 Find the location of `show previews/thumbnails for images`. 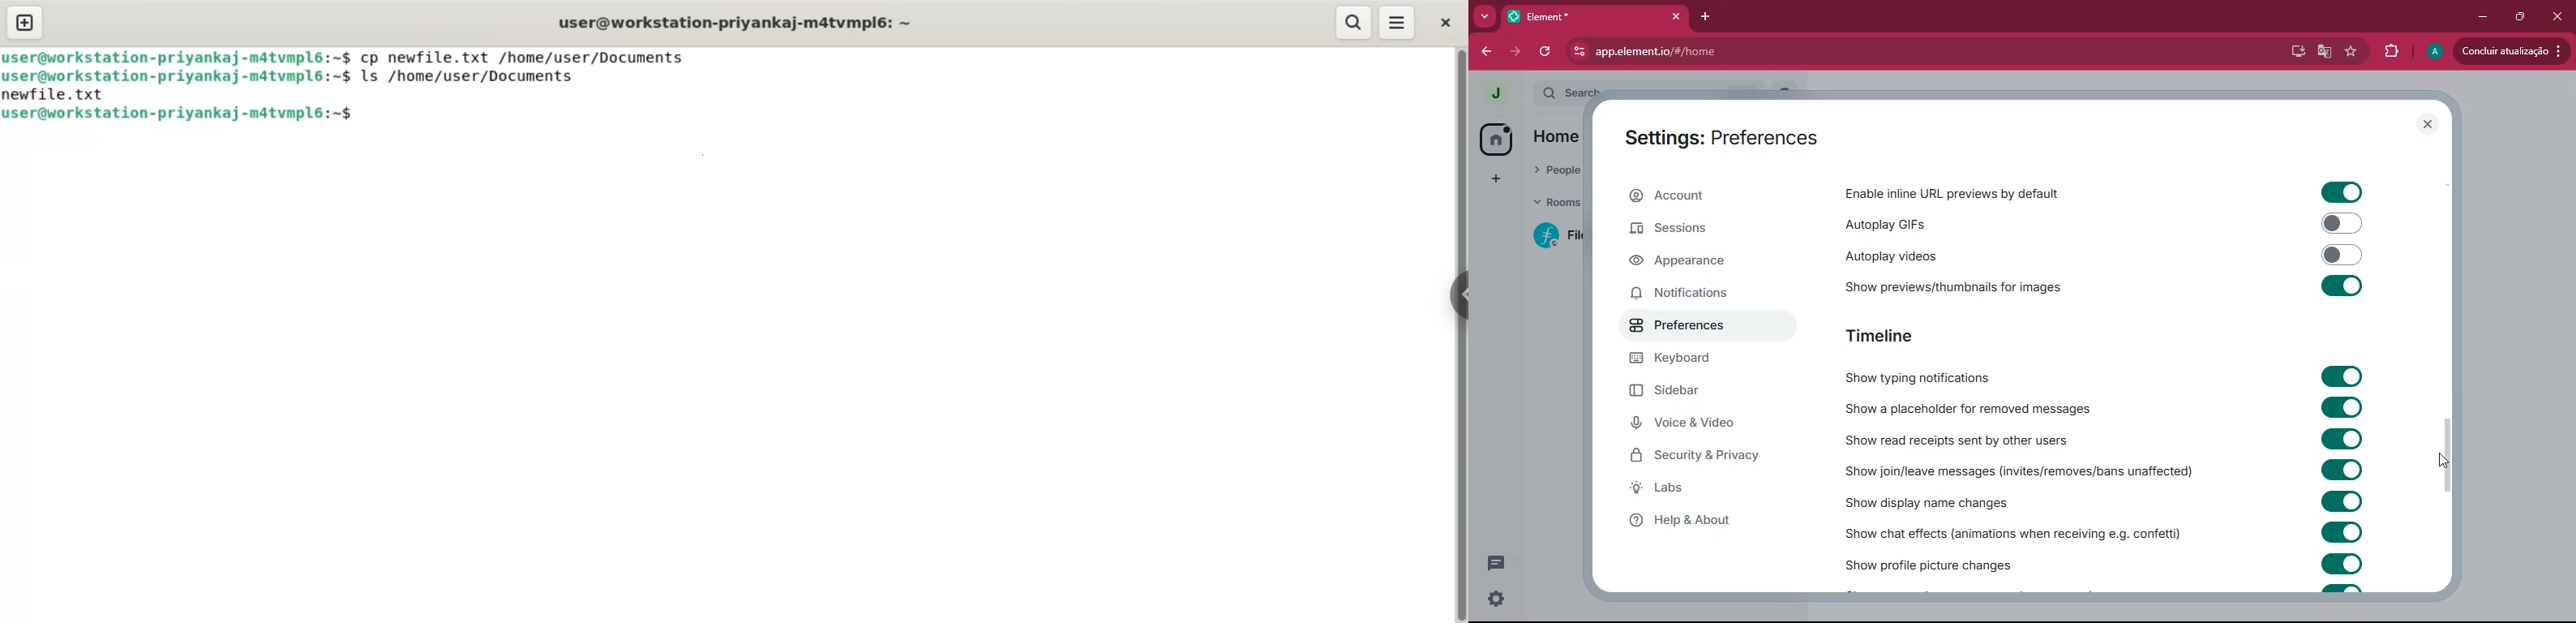

show previews/thumbnails for images is located at coordinates (1968, 284).